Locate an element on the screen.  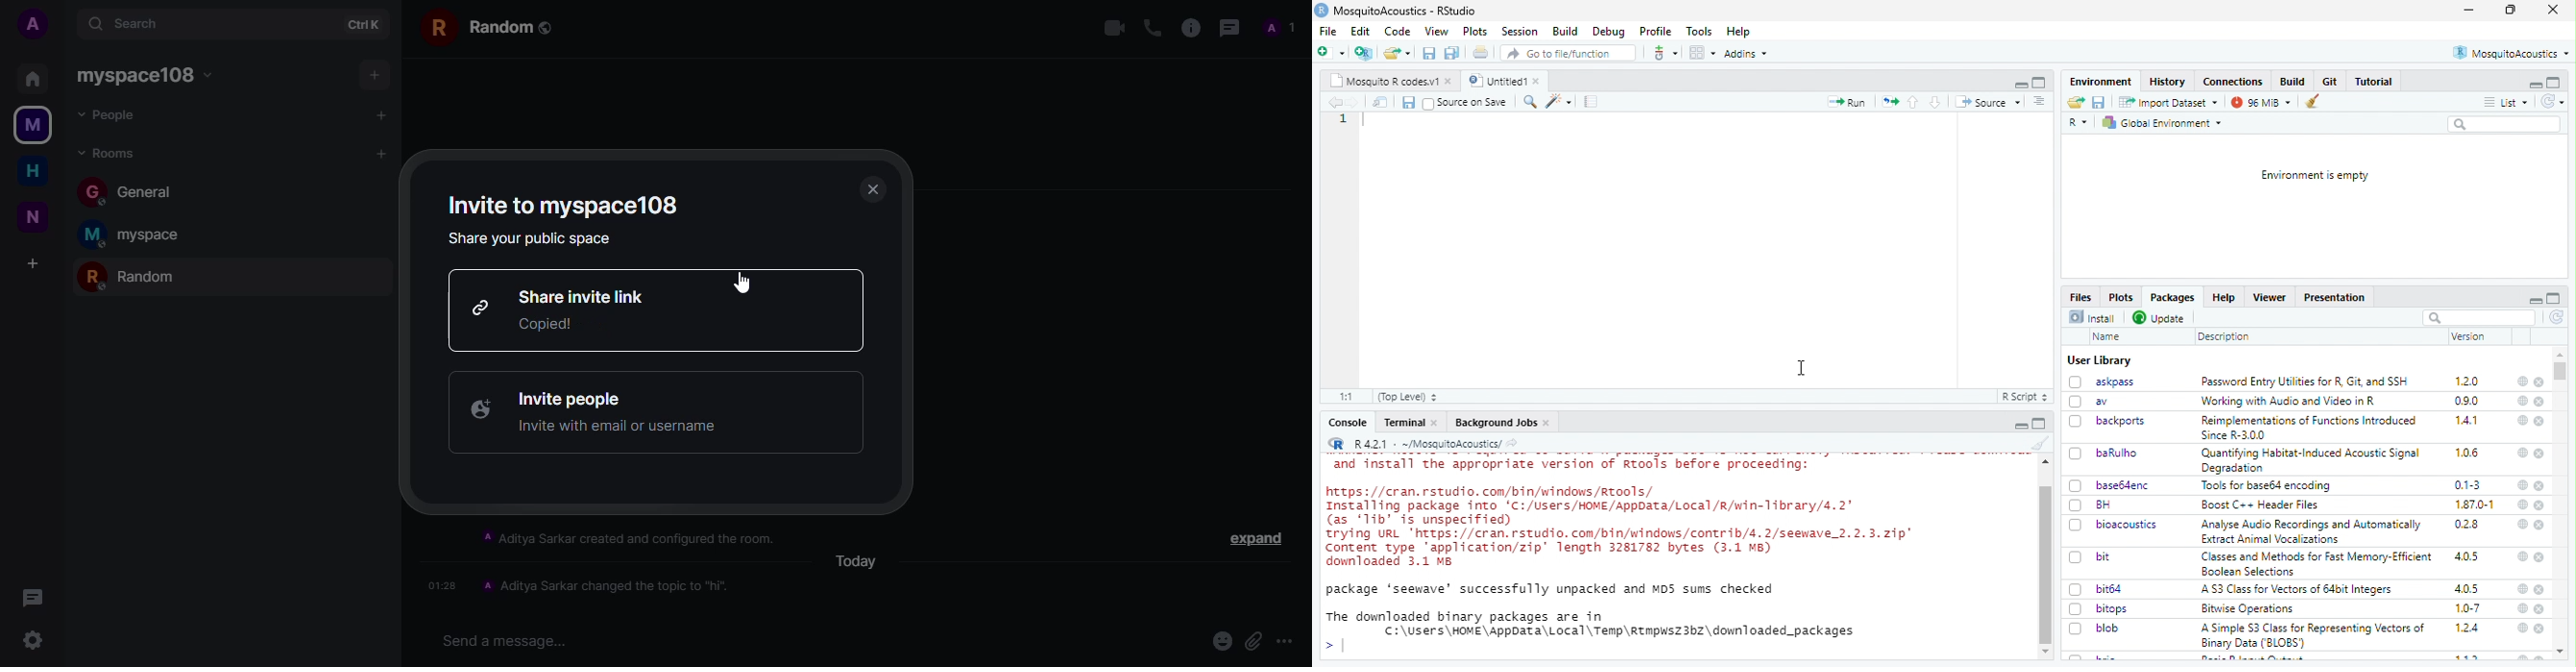
backward is located at coordinates (1334, 102).